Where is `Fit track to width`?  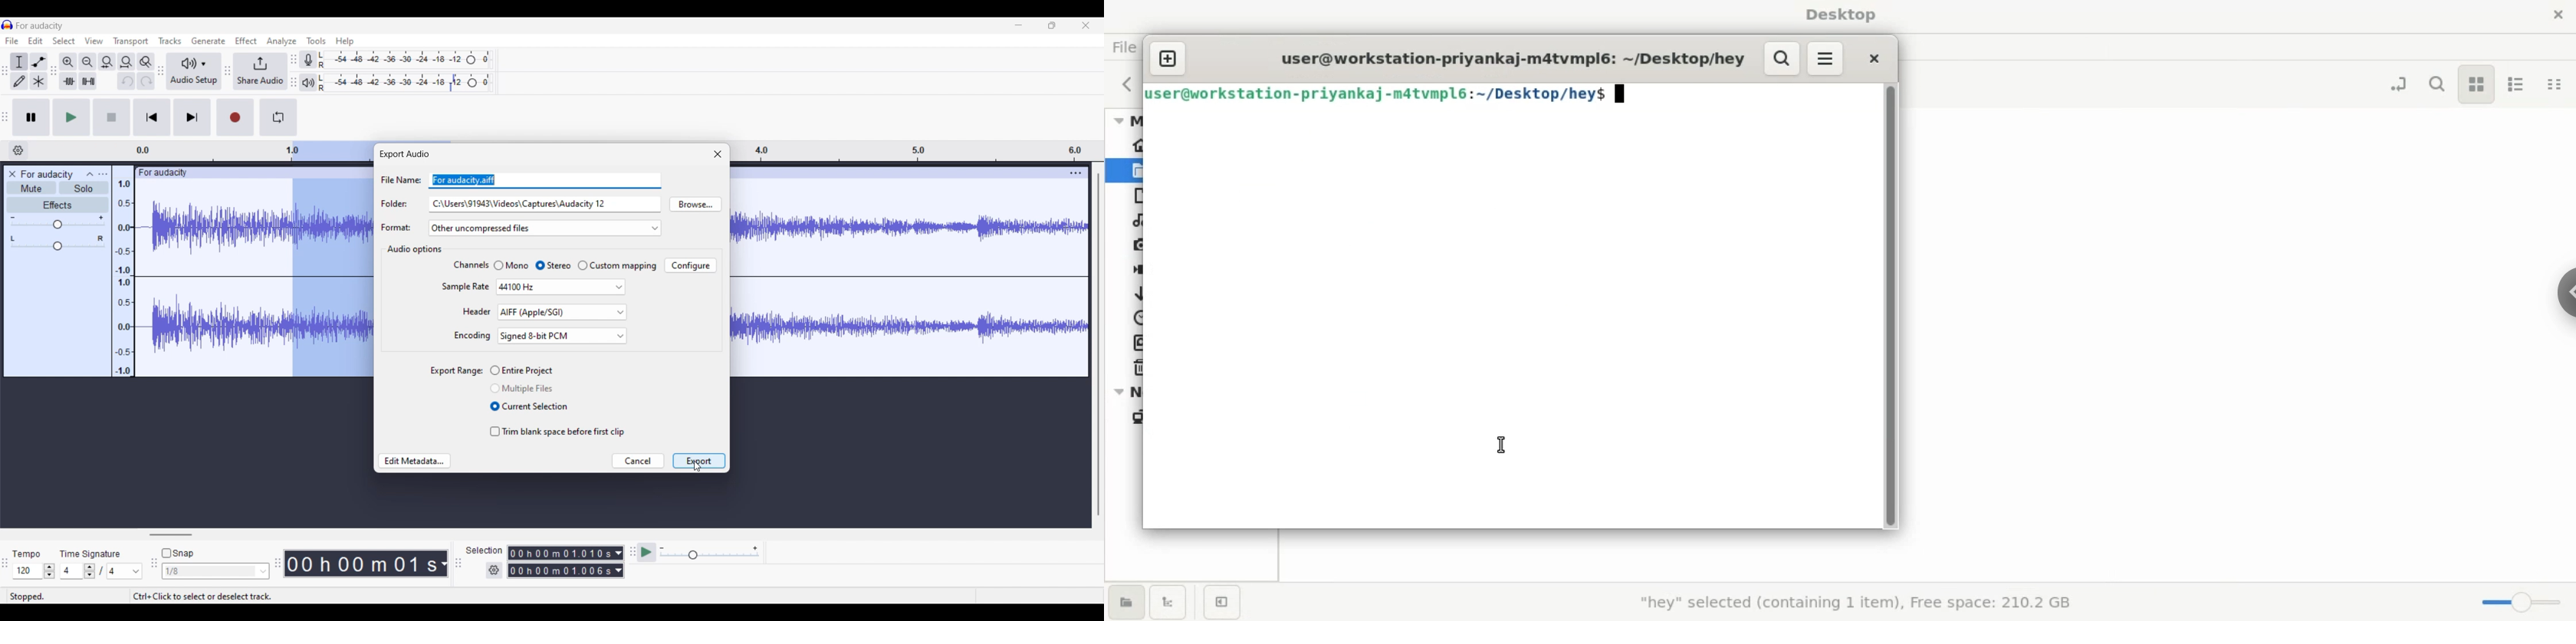
Fit track to width is located at coordinates (127, 62).